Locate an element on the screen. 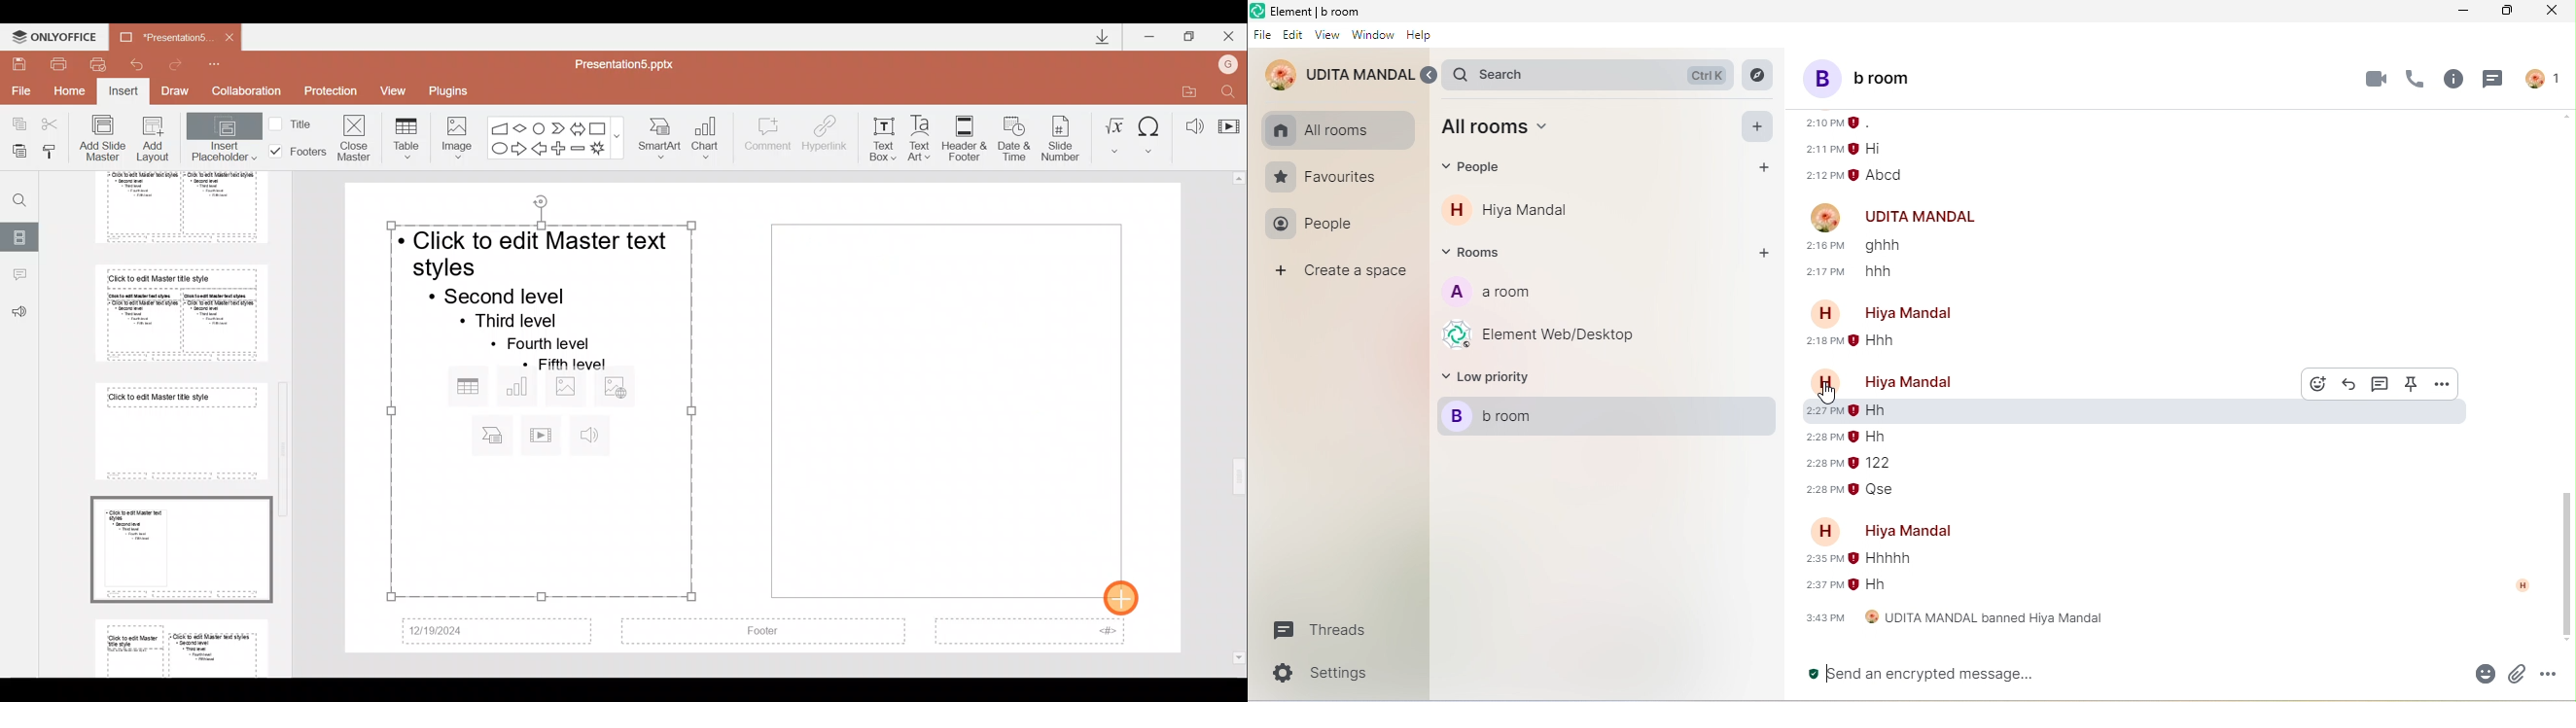  account name-hiya mandal is located at coordinates (1892, 530).